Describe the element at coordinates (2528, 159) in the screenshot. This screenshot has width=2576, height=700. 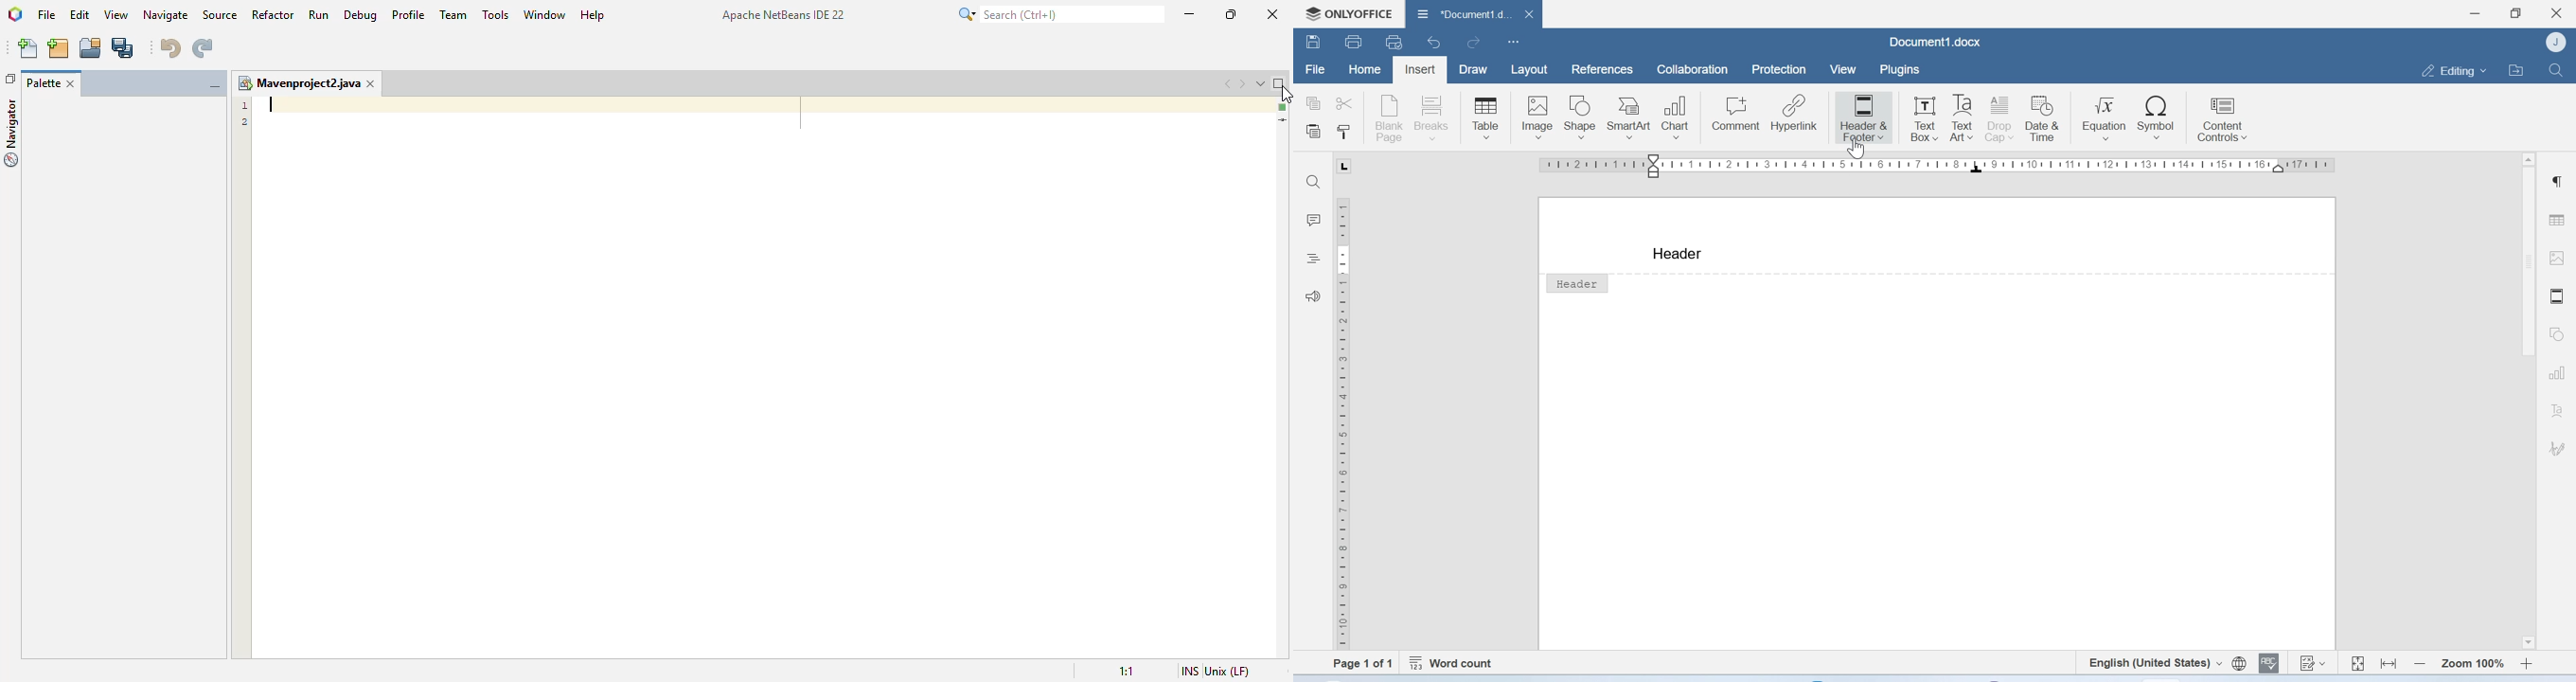
I see `Scroll up` at that location.